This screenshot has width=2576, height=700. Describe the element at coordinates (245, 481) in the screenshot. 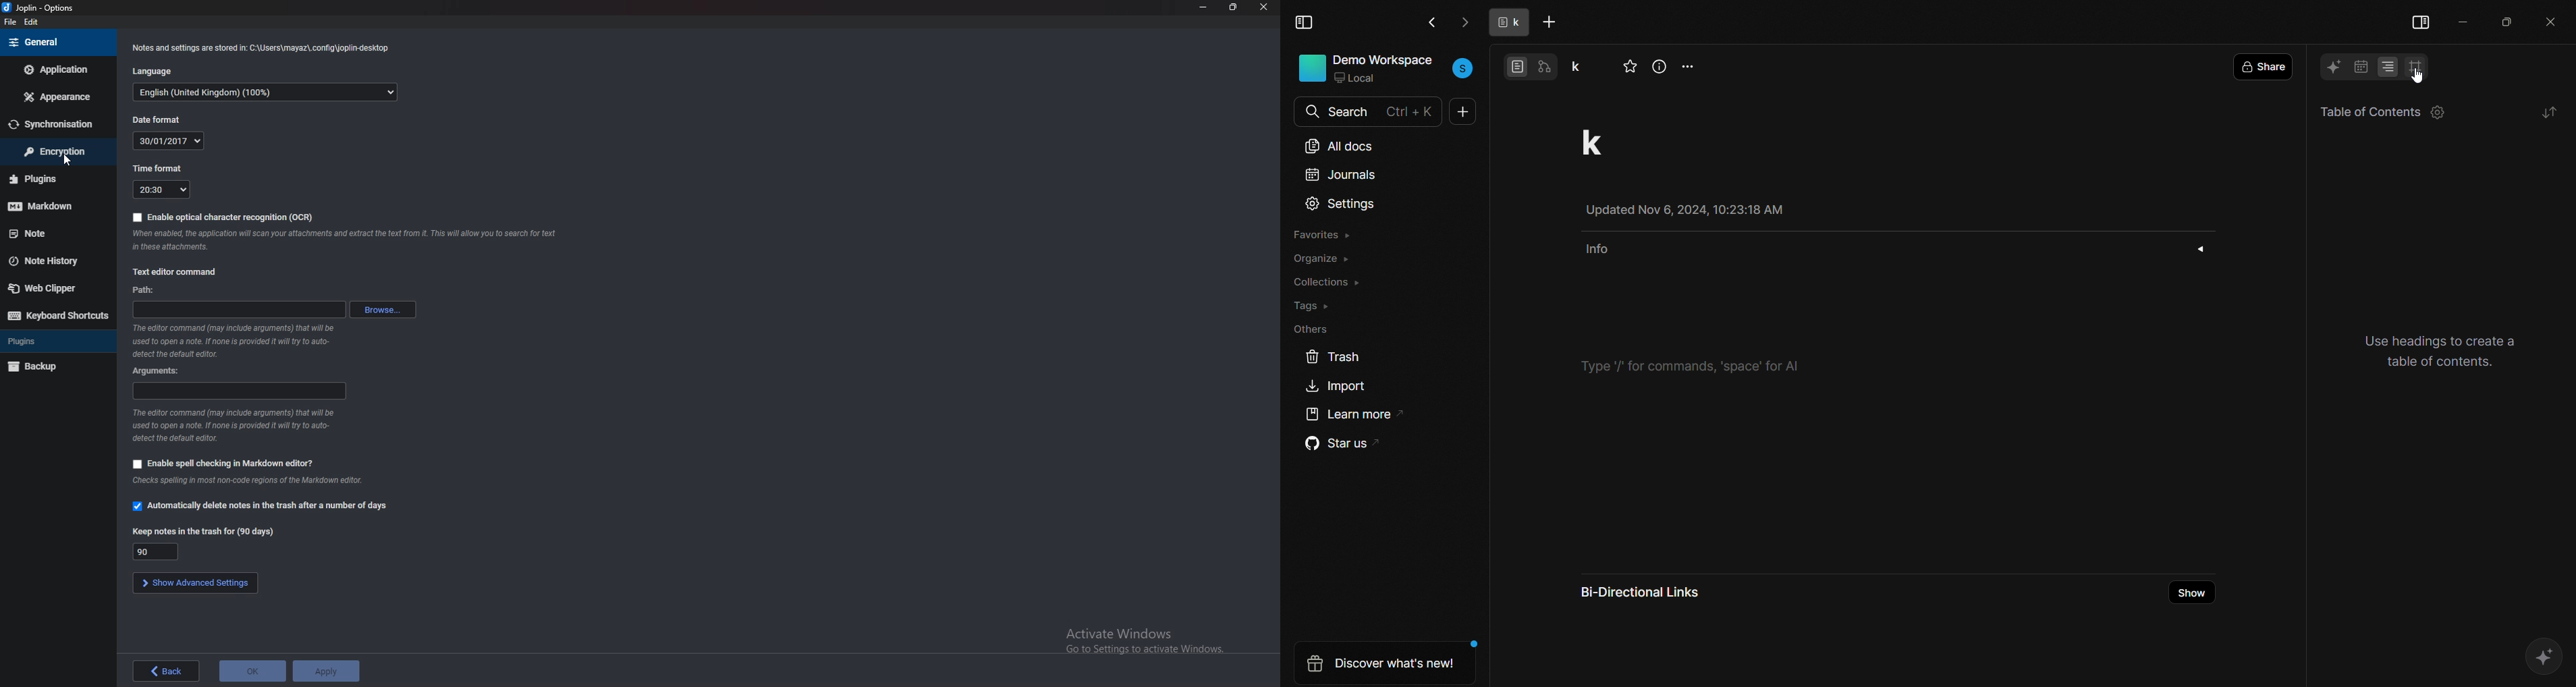

I see `info` at that location.